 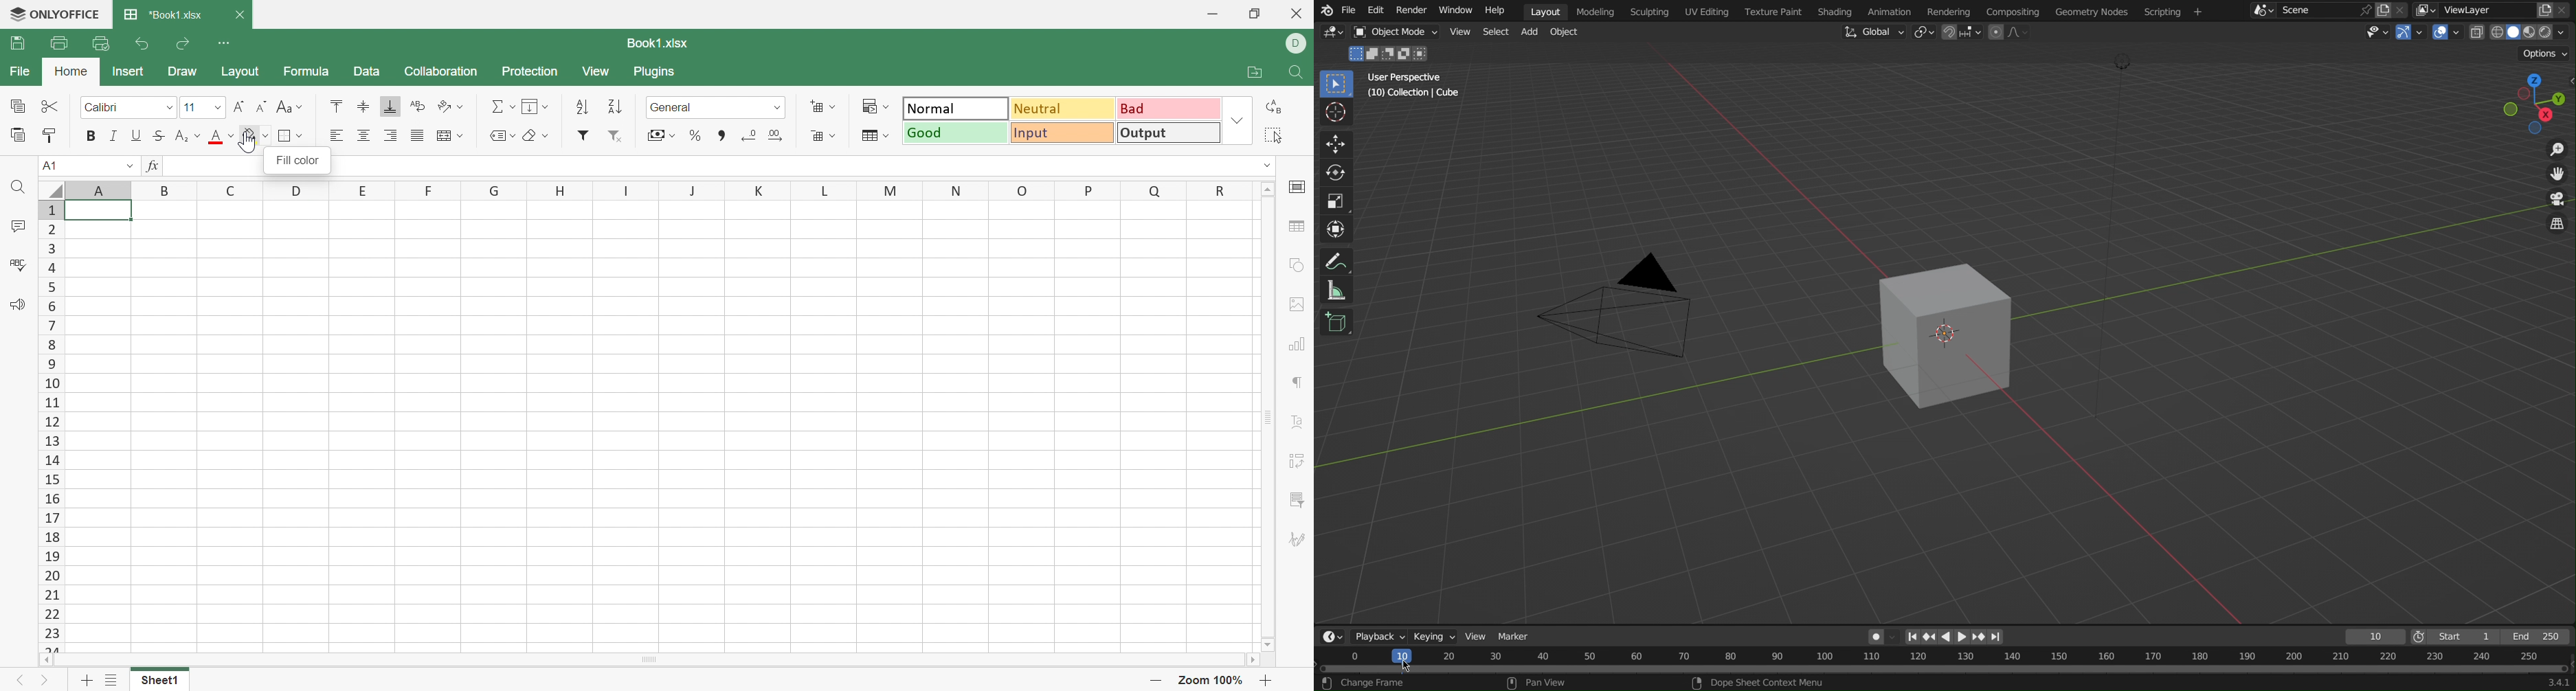 What do you see at coordinates (614, 104) in the screenshot?
I see `Descending order` at bounding box center [614, 104].